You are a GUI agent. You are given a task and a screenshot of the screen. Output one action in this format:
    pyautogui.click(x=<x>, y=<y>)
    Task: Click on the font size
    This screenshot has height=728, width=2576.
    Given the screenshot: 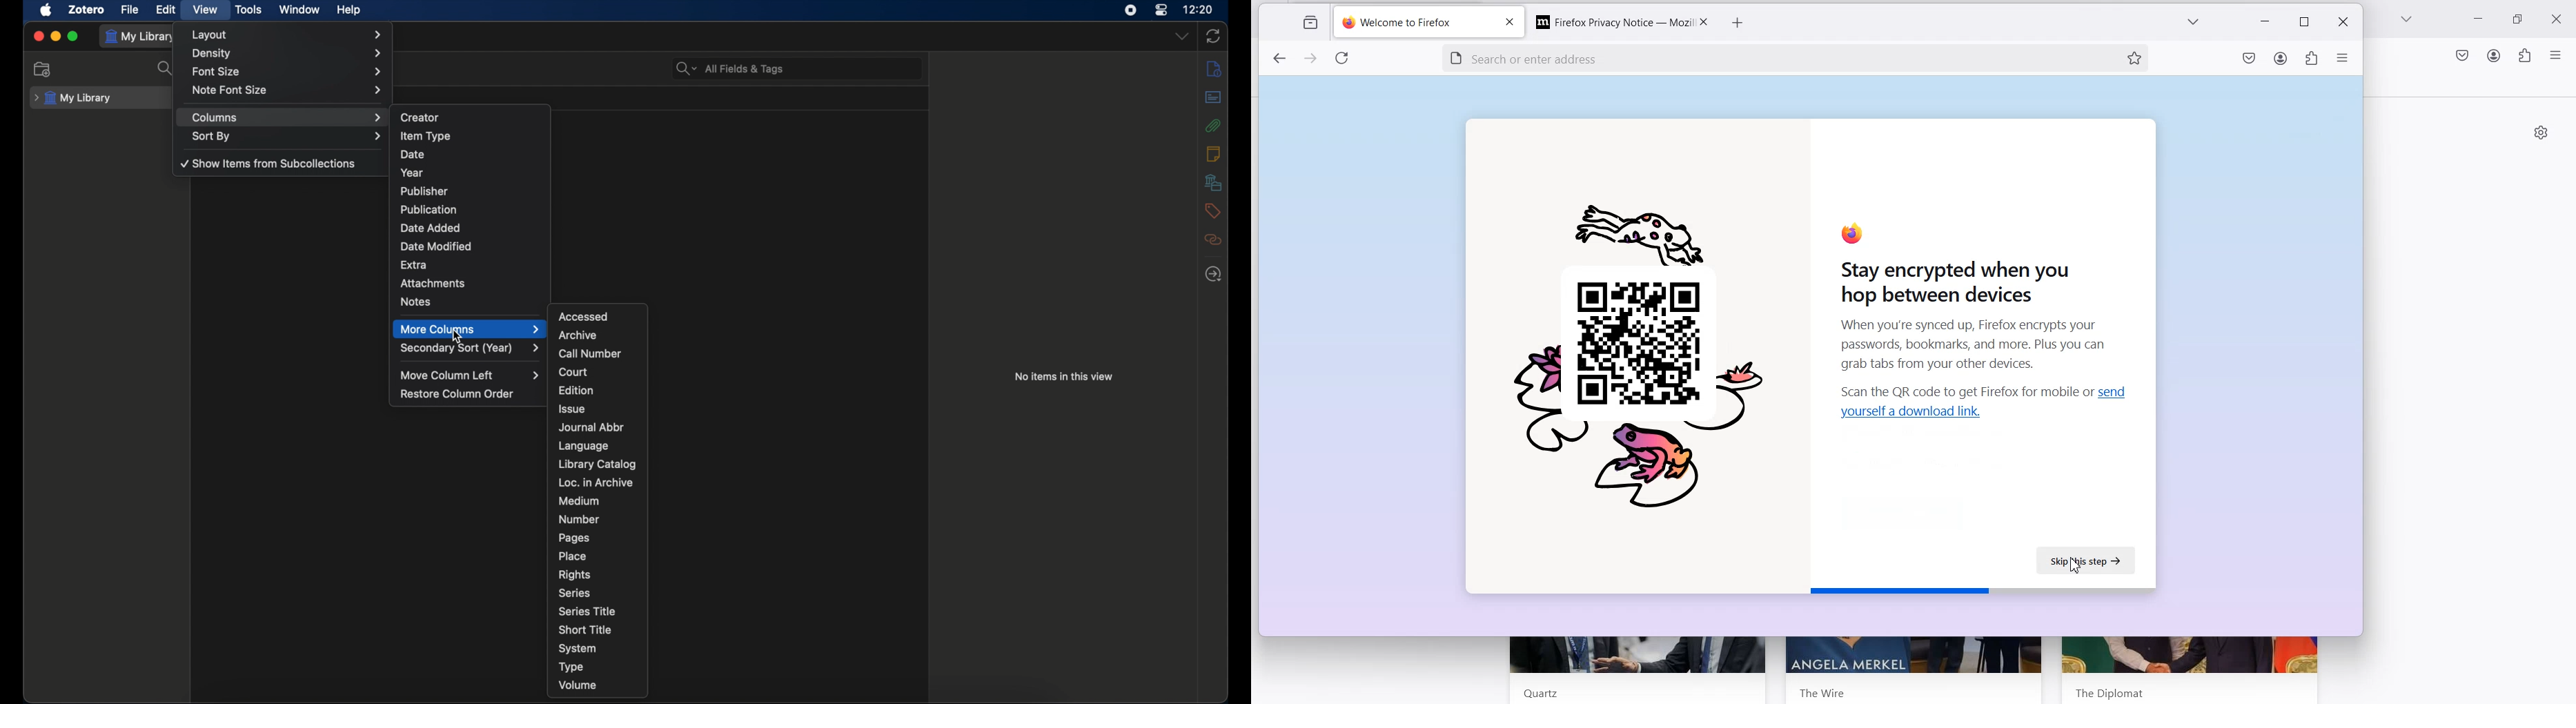 What is the action you would take?
    pyautogui.click(x=286, y=72)
    